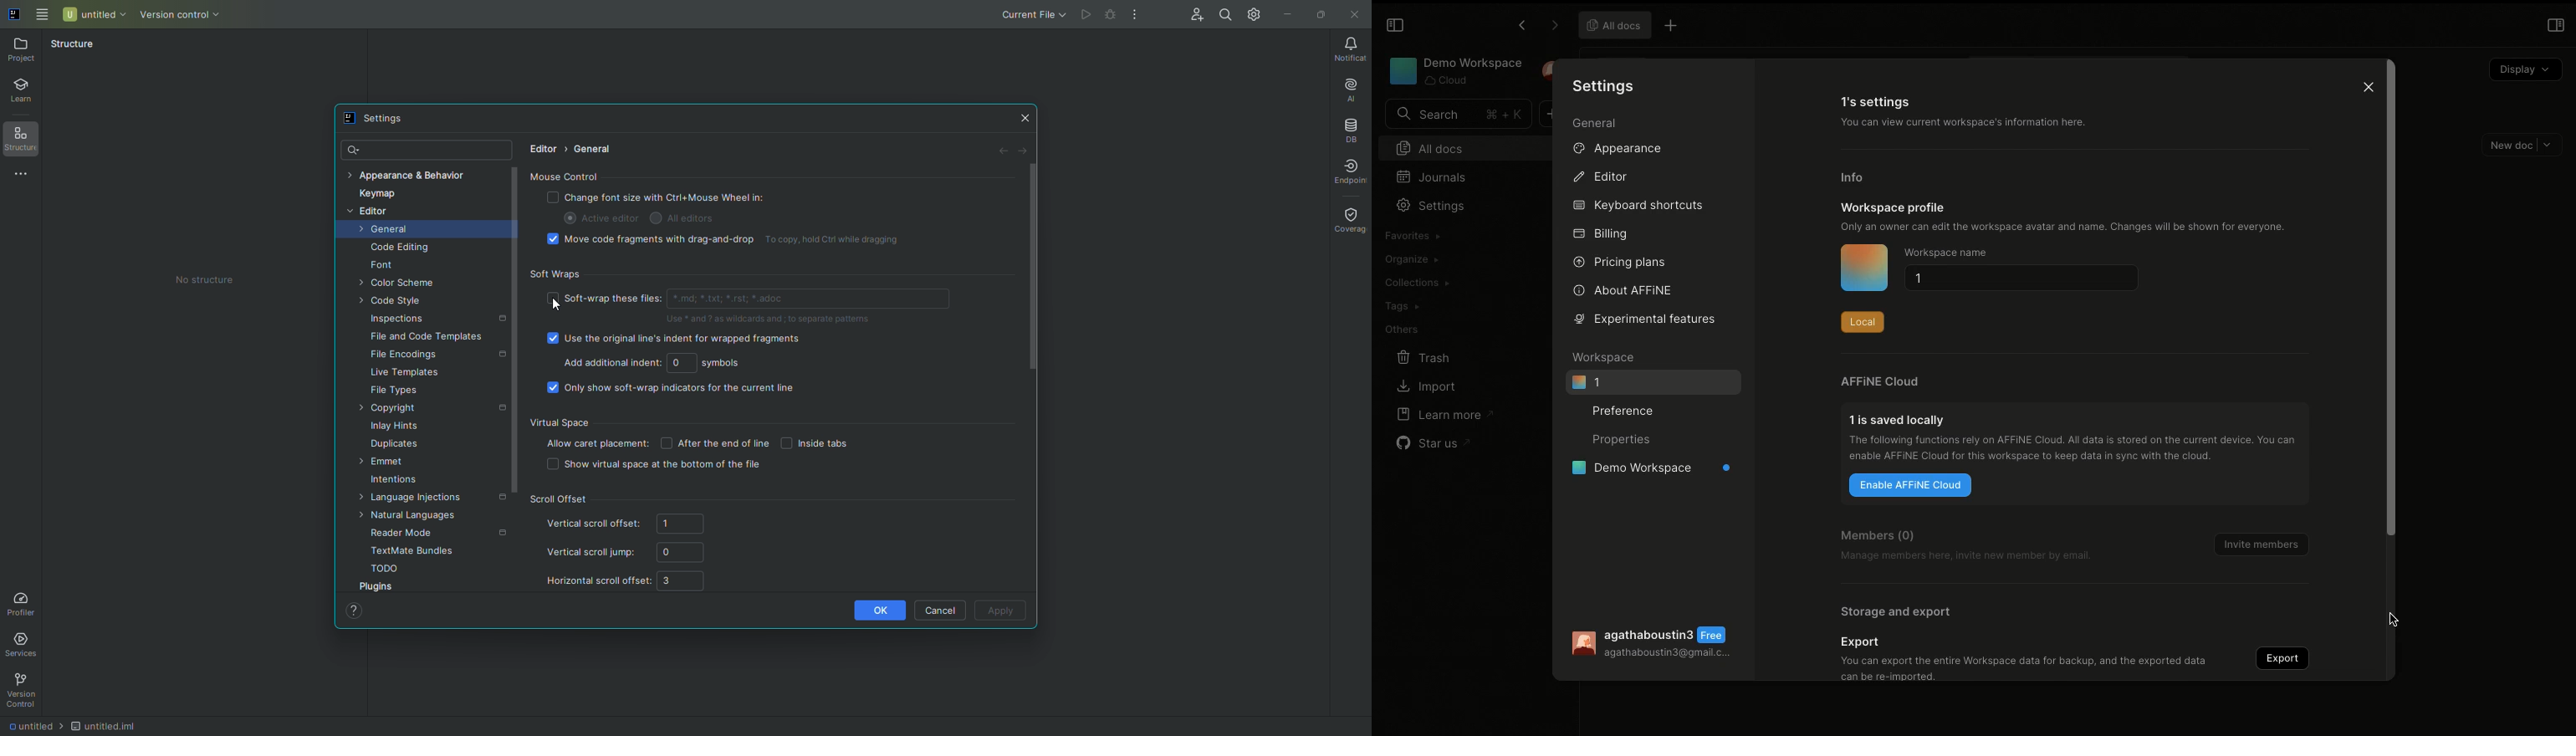  What do you see at coordinates (1641, 318) in the screenshot?
I see `Experimental features` at bounding box center [1641, 318].